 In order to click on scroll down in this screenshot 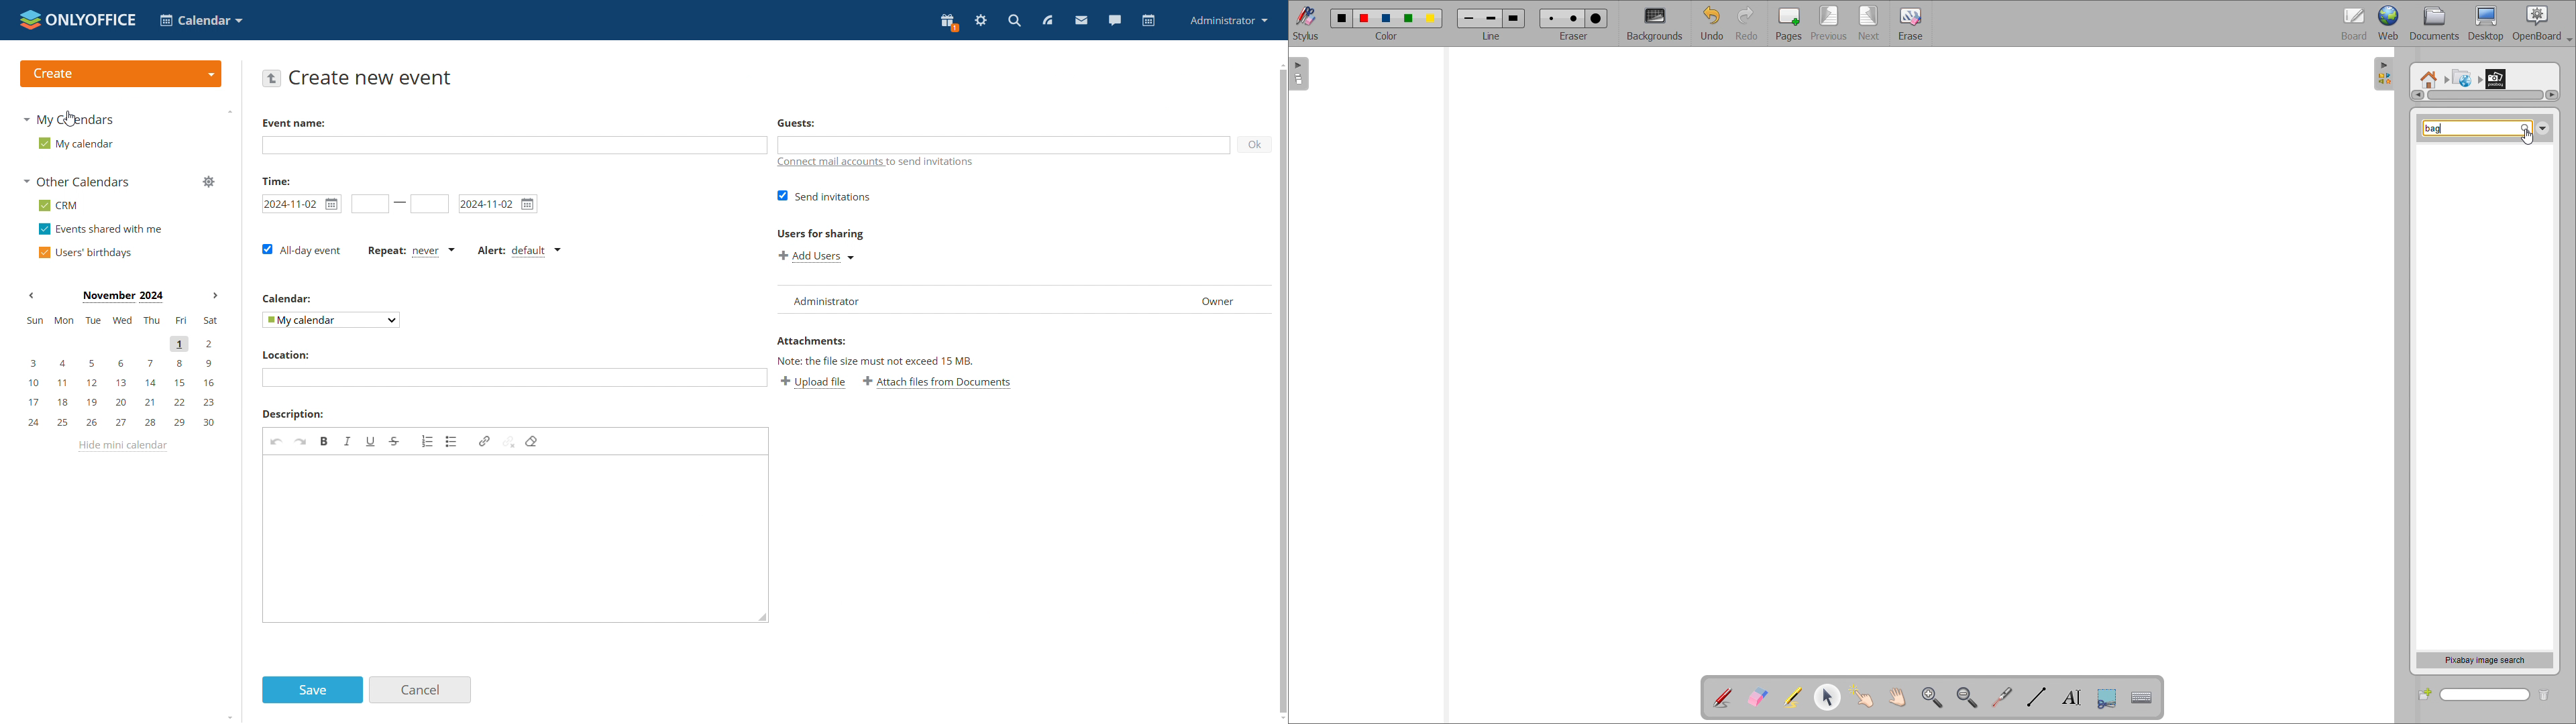, I will do `click(1280, 719)`.